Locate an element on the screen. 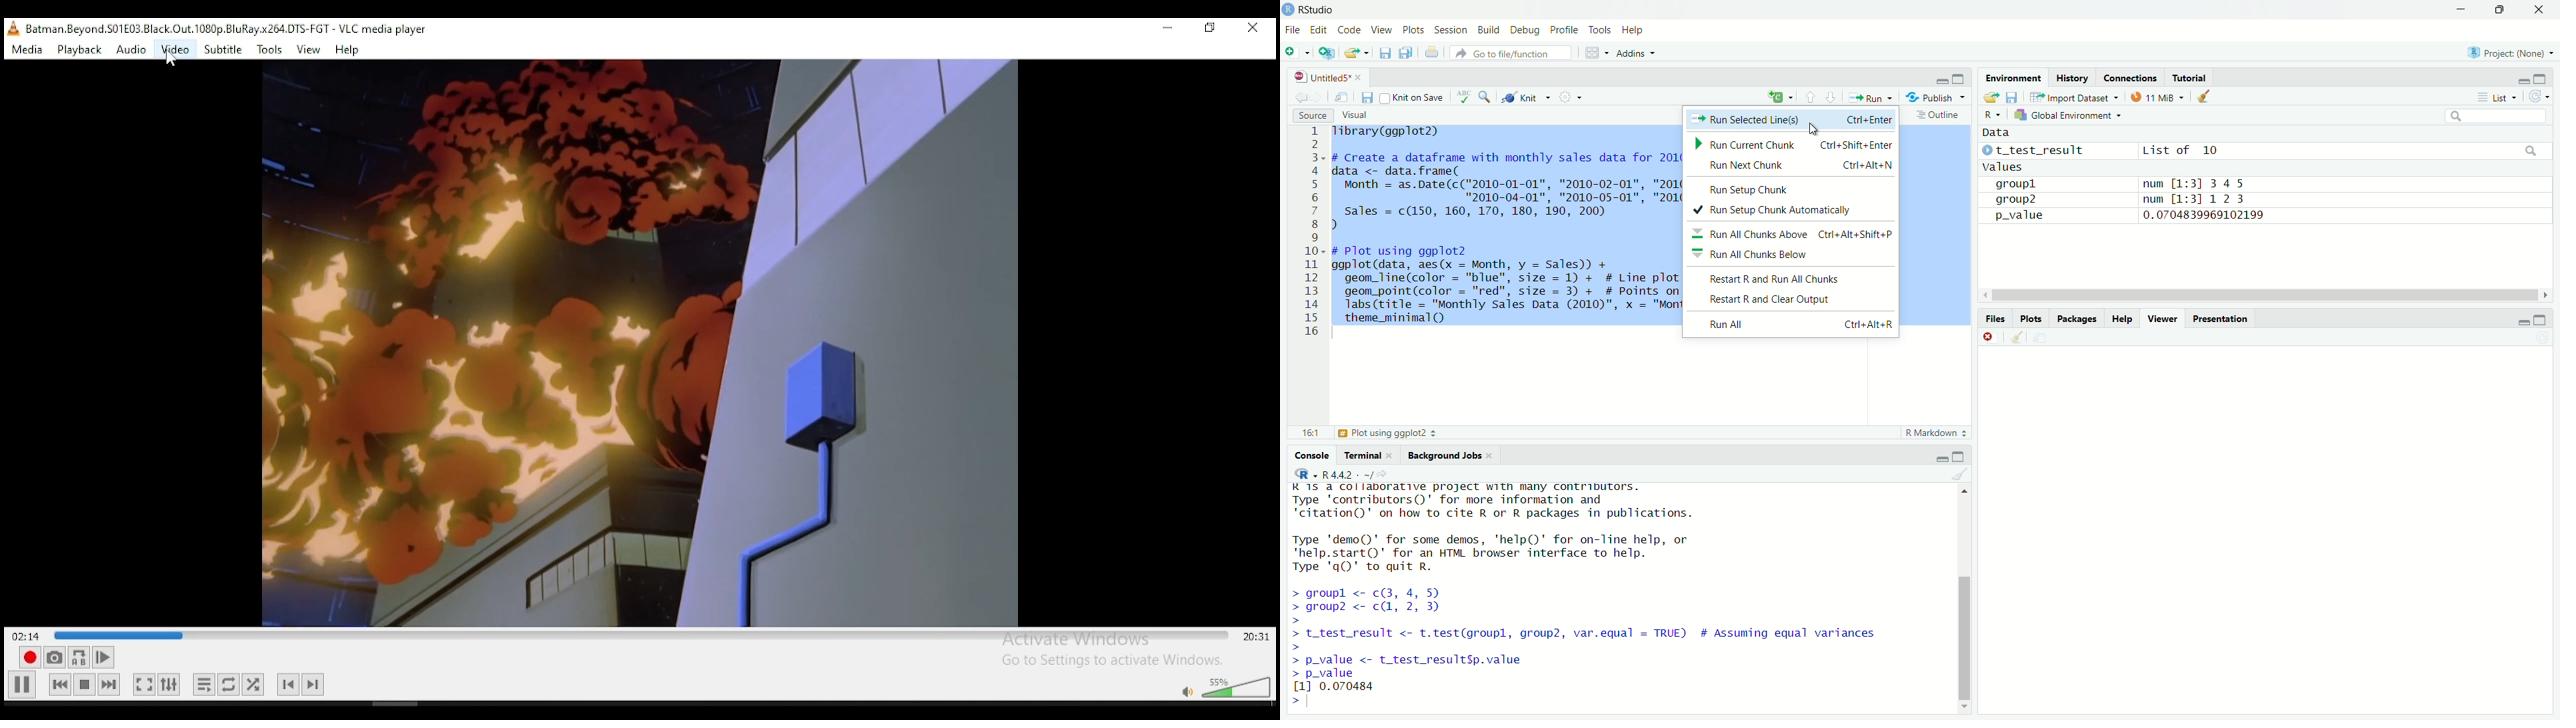 This screenshot has width=2576, height=728. save all open document is located at coordinates (1405, 53).